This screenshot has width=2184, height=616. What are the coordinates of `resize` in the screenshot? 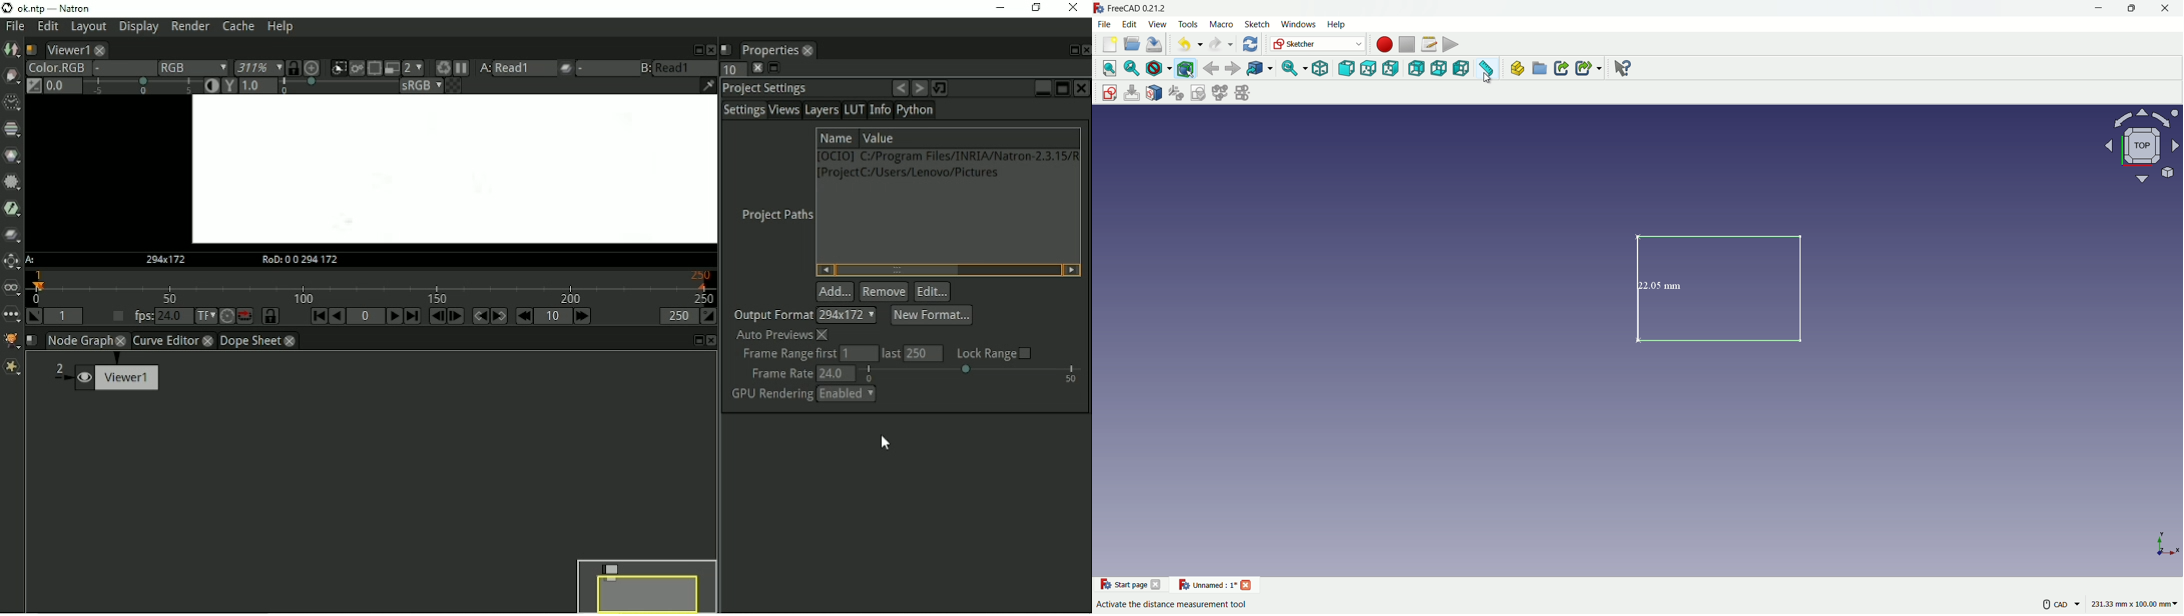 It's located at (697, 49).